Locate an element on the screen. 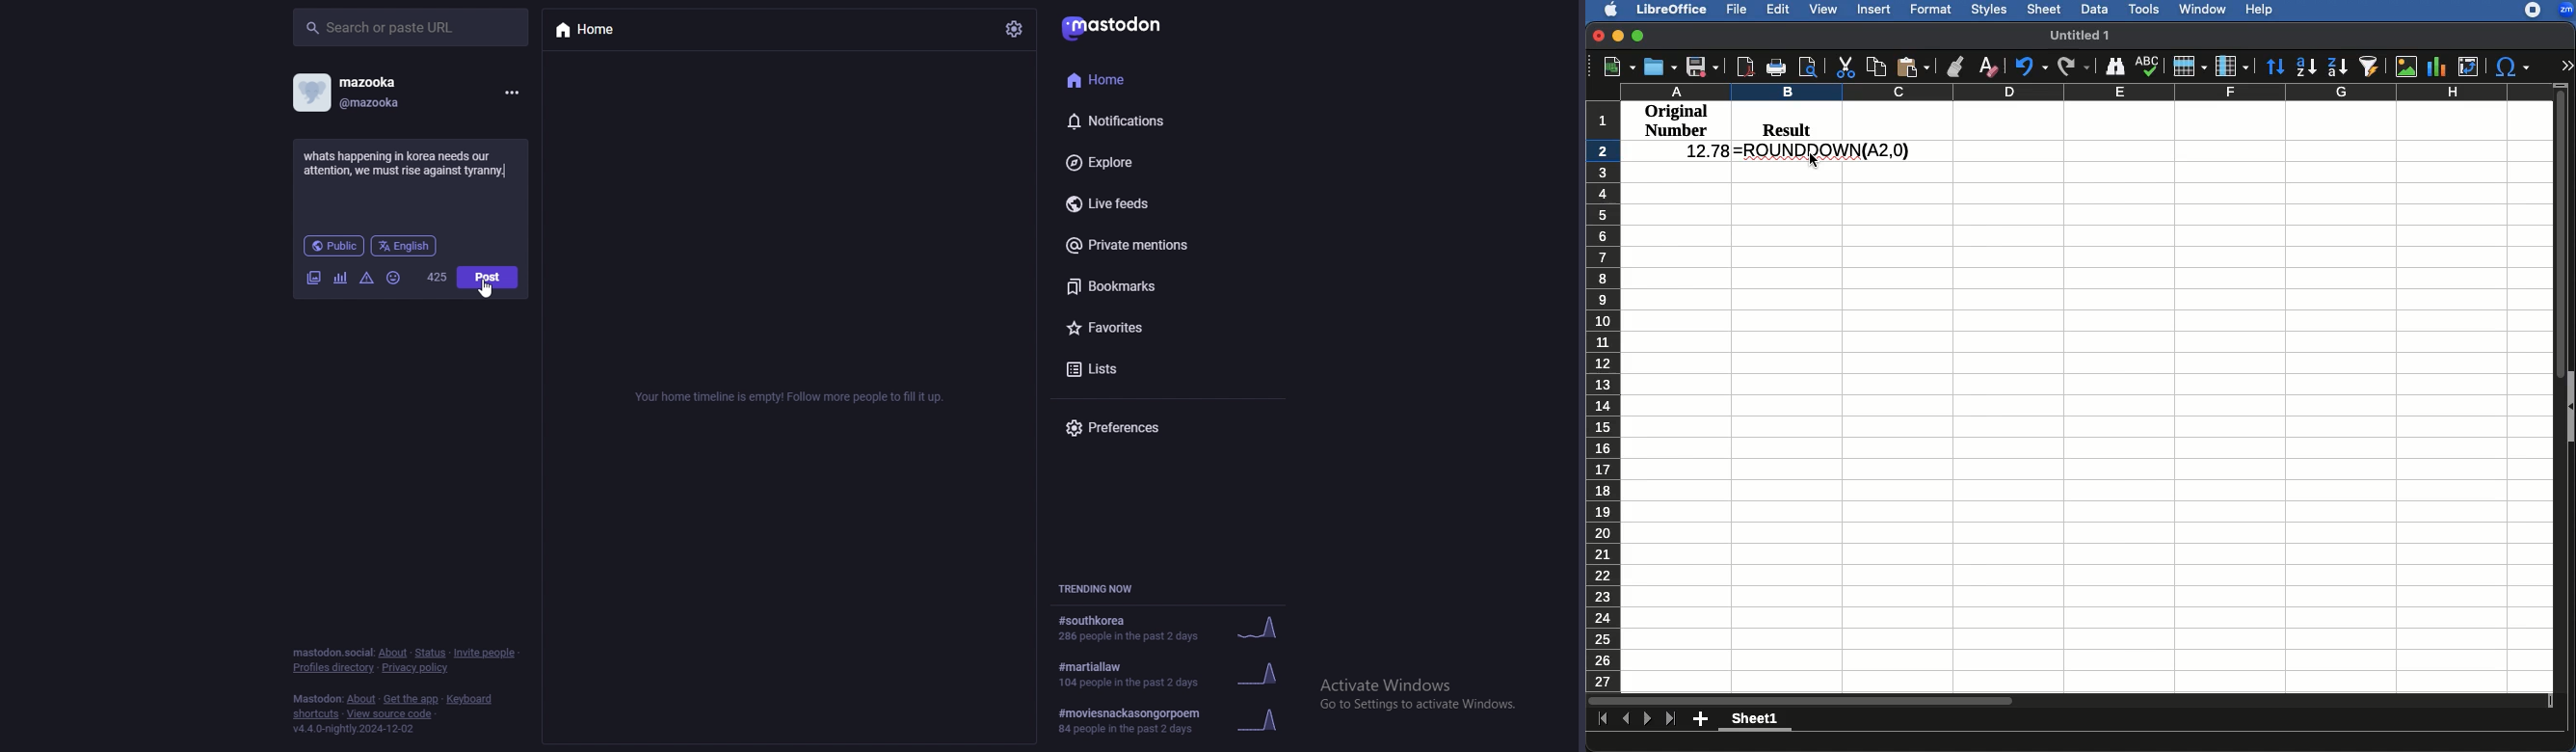 The height and width of the screenshot is (756, 2576). status is located at coordinates (429, 654).